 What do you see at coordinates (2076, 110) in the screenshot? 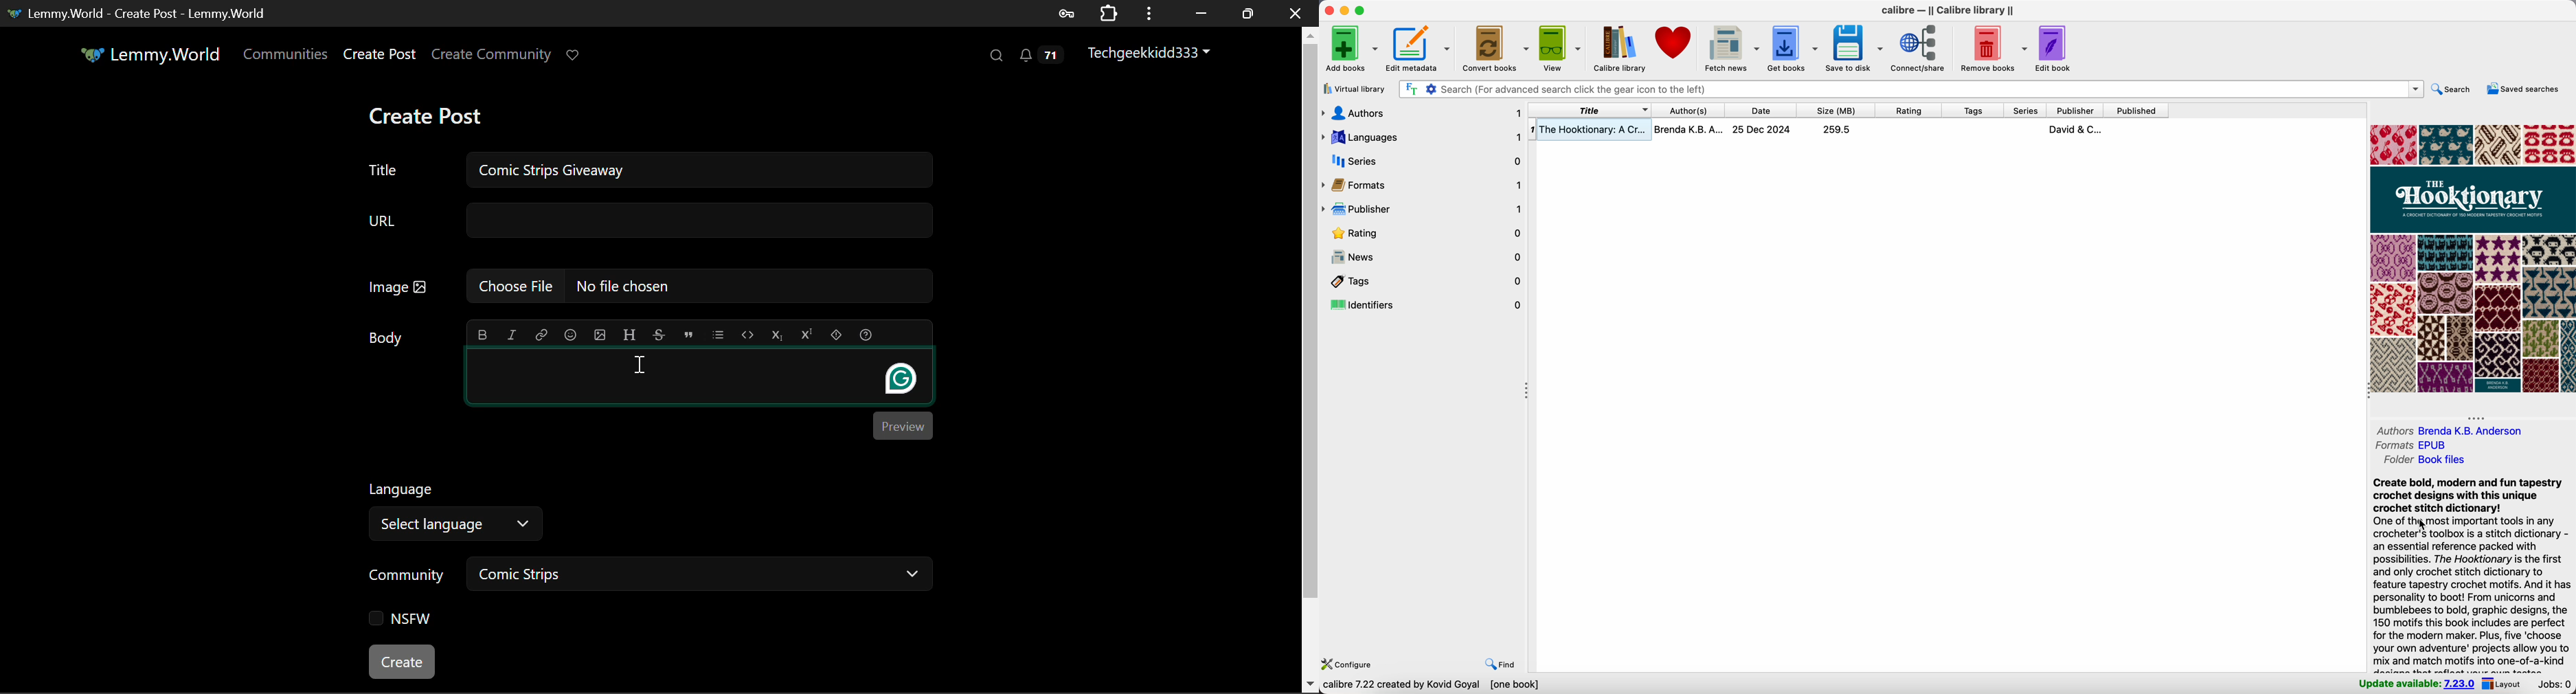
I see `publisher` at bounding box center [2076, 110].